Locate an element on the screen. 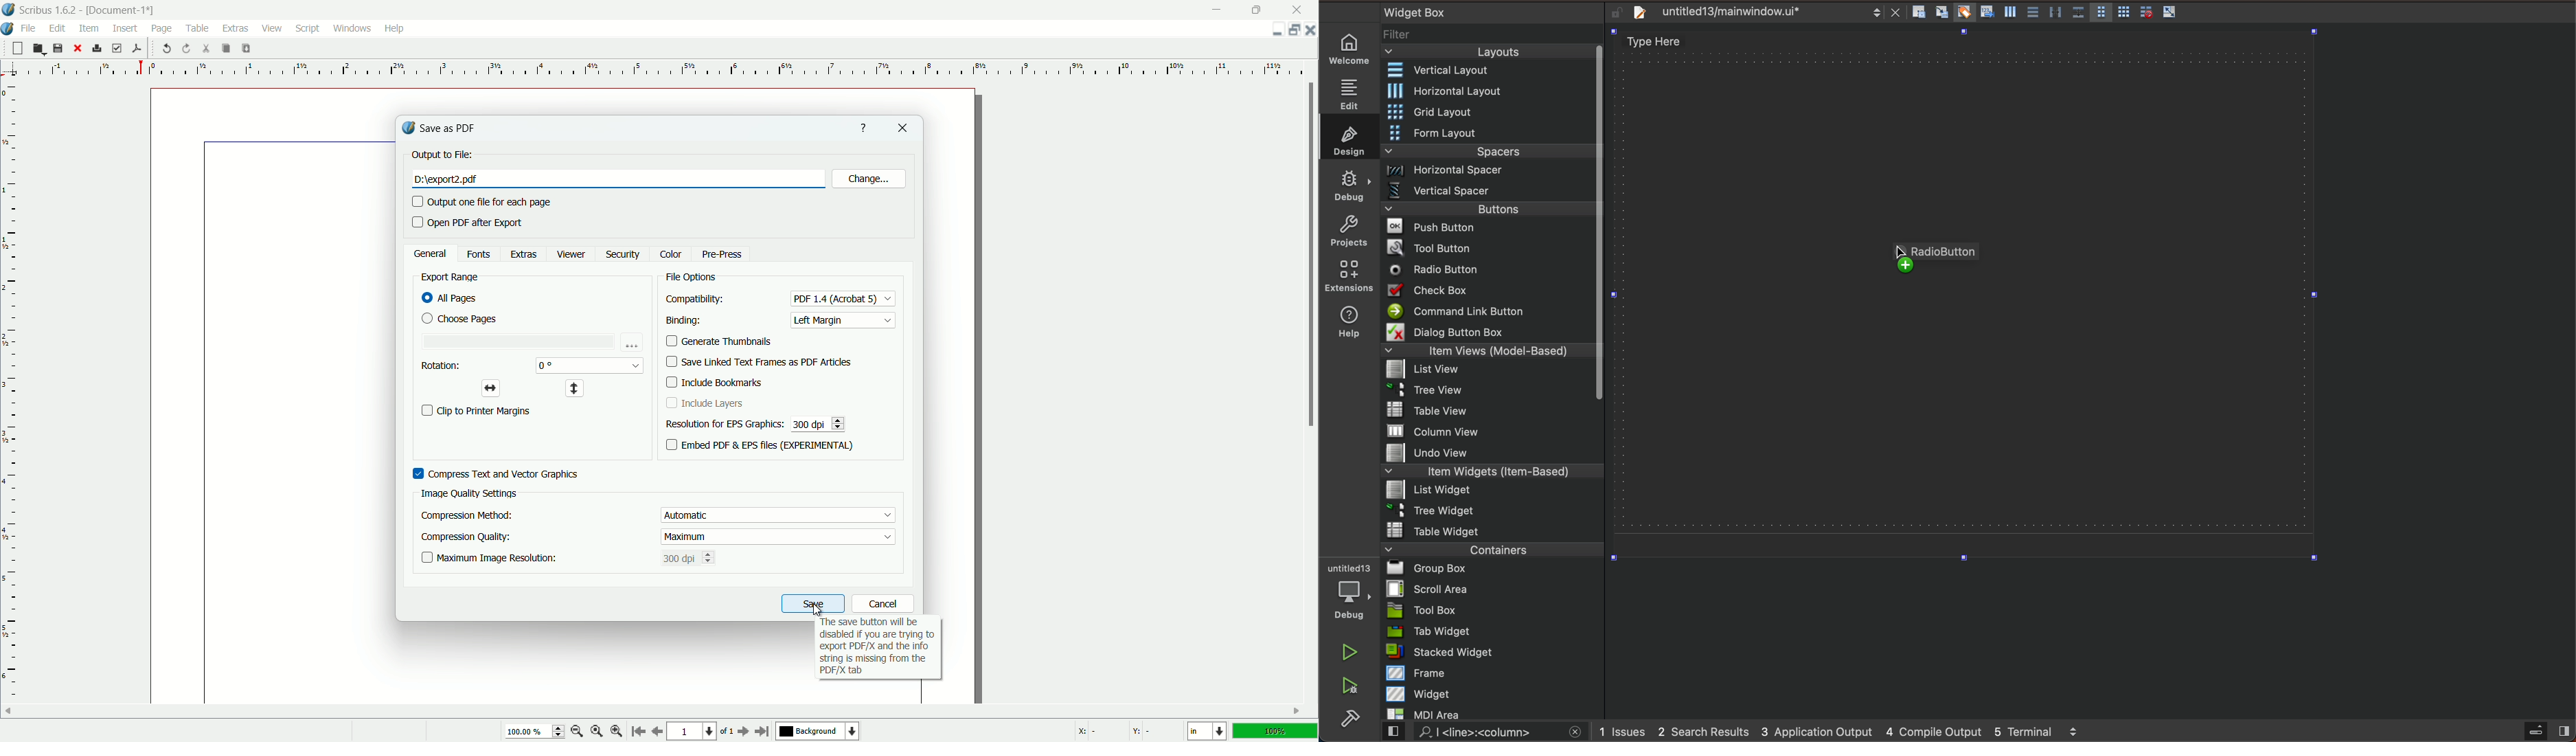  maximum image resolution is located at coordinates (492, 557).